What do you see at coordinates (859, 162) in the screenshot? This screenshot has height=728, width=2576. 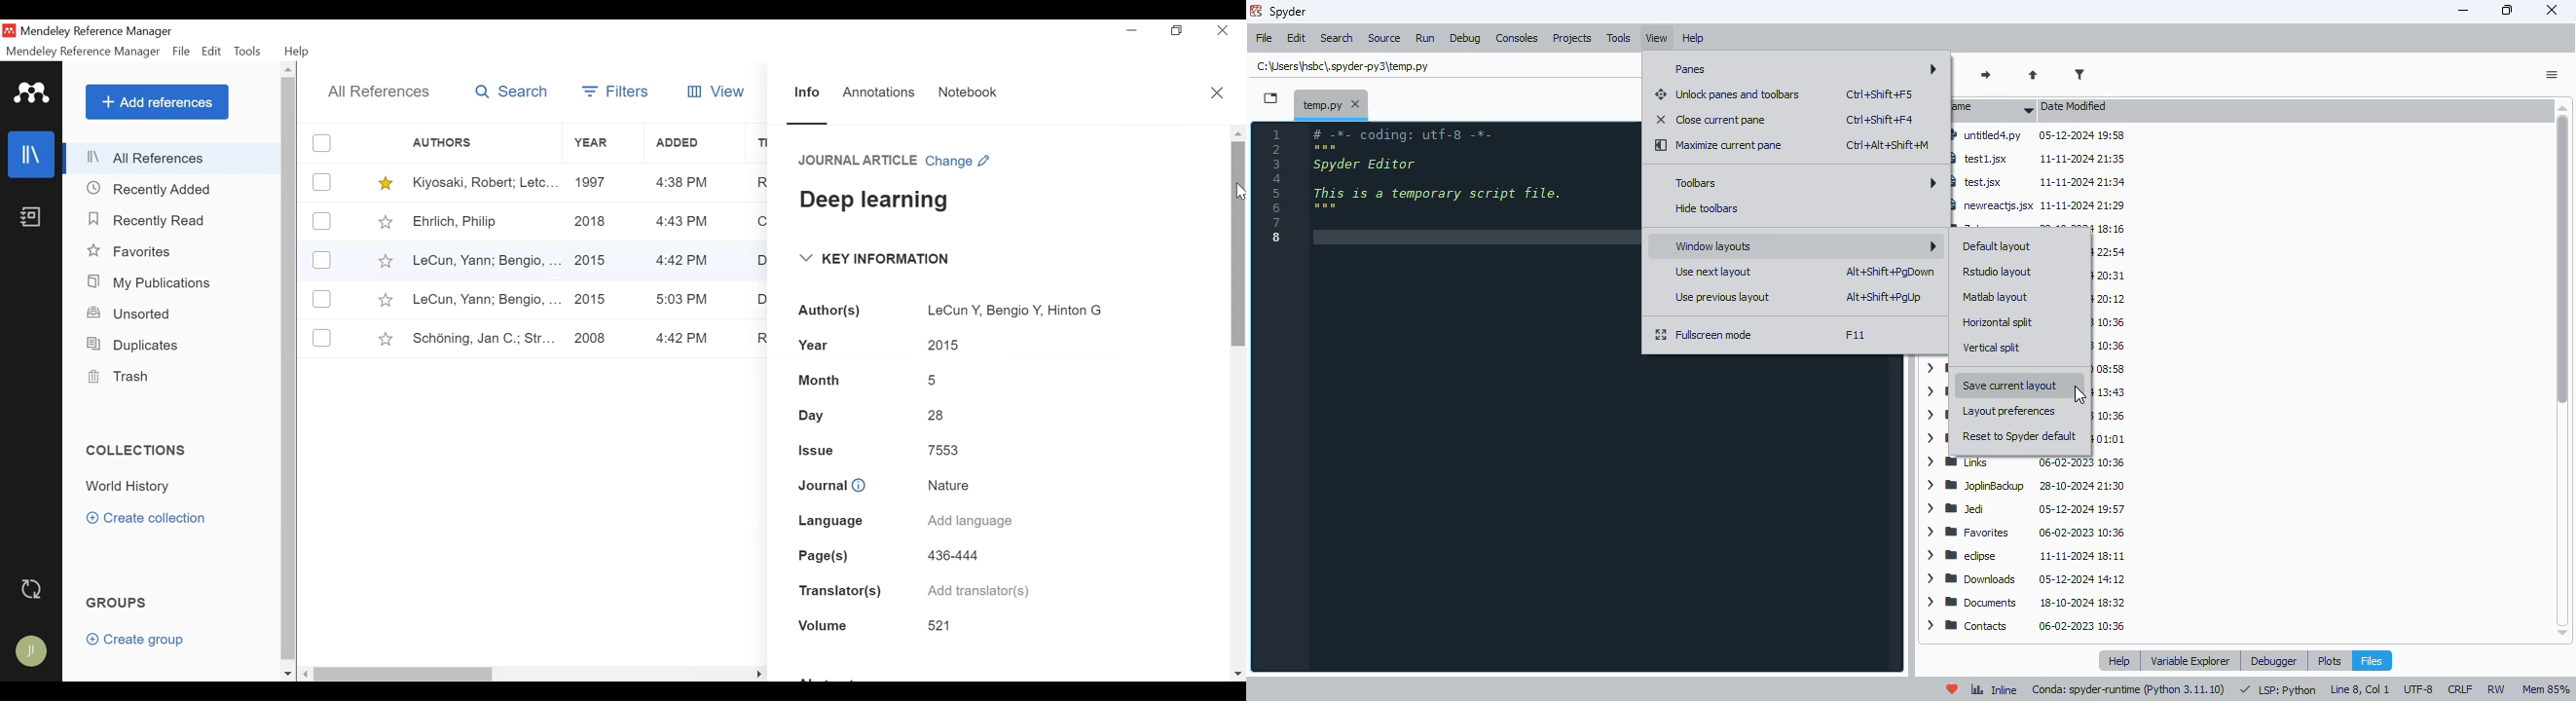 I see `Reference Type` at bounding box center [859, 162].